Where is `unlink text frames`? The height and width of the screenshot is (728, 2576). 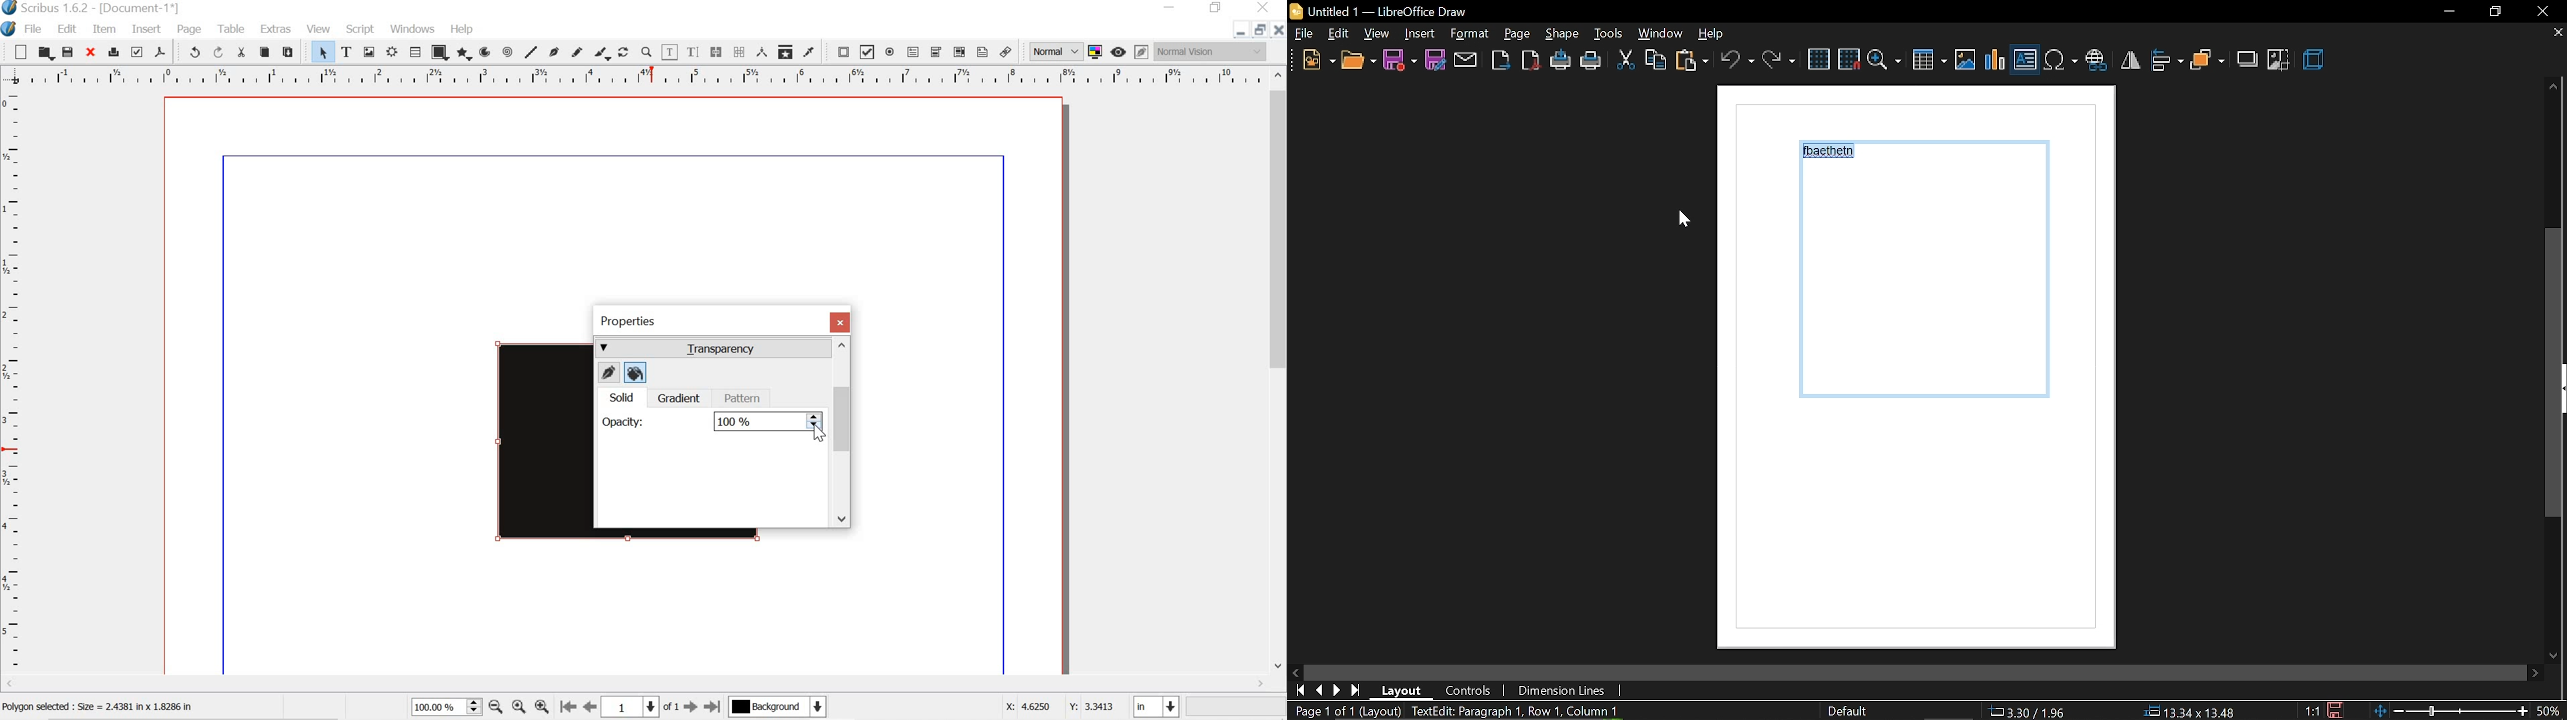 unlink text frames is located at coordinates (737, 52).